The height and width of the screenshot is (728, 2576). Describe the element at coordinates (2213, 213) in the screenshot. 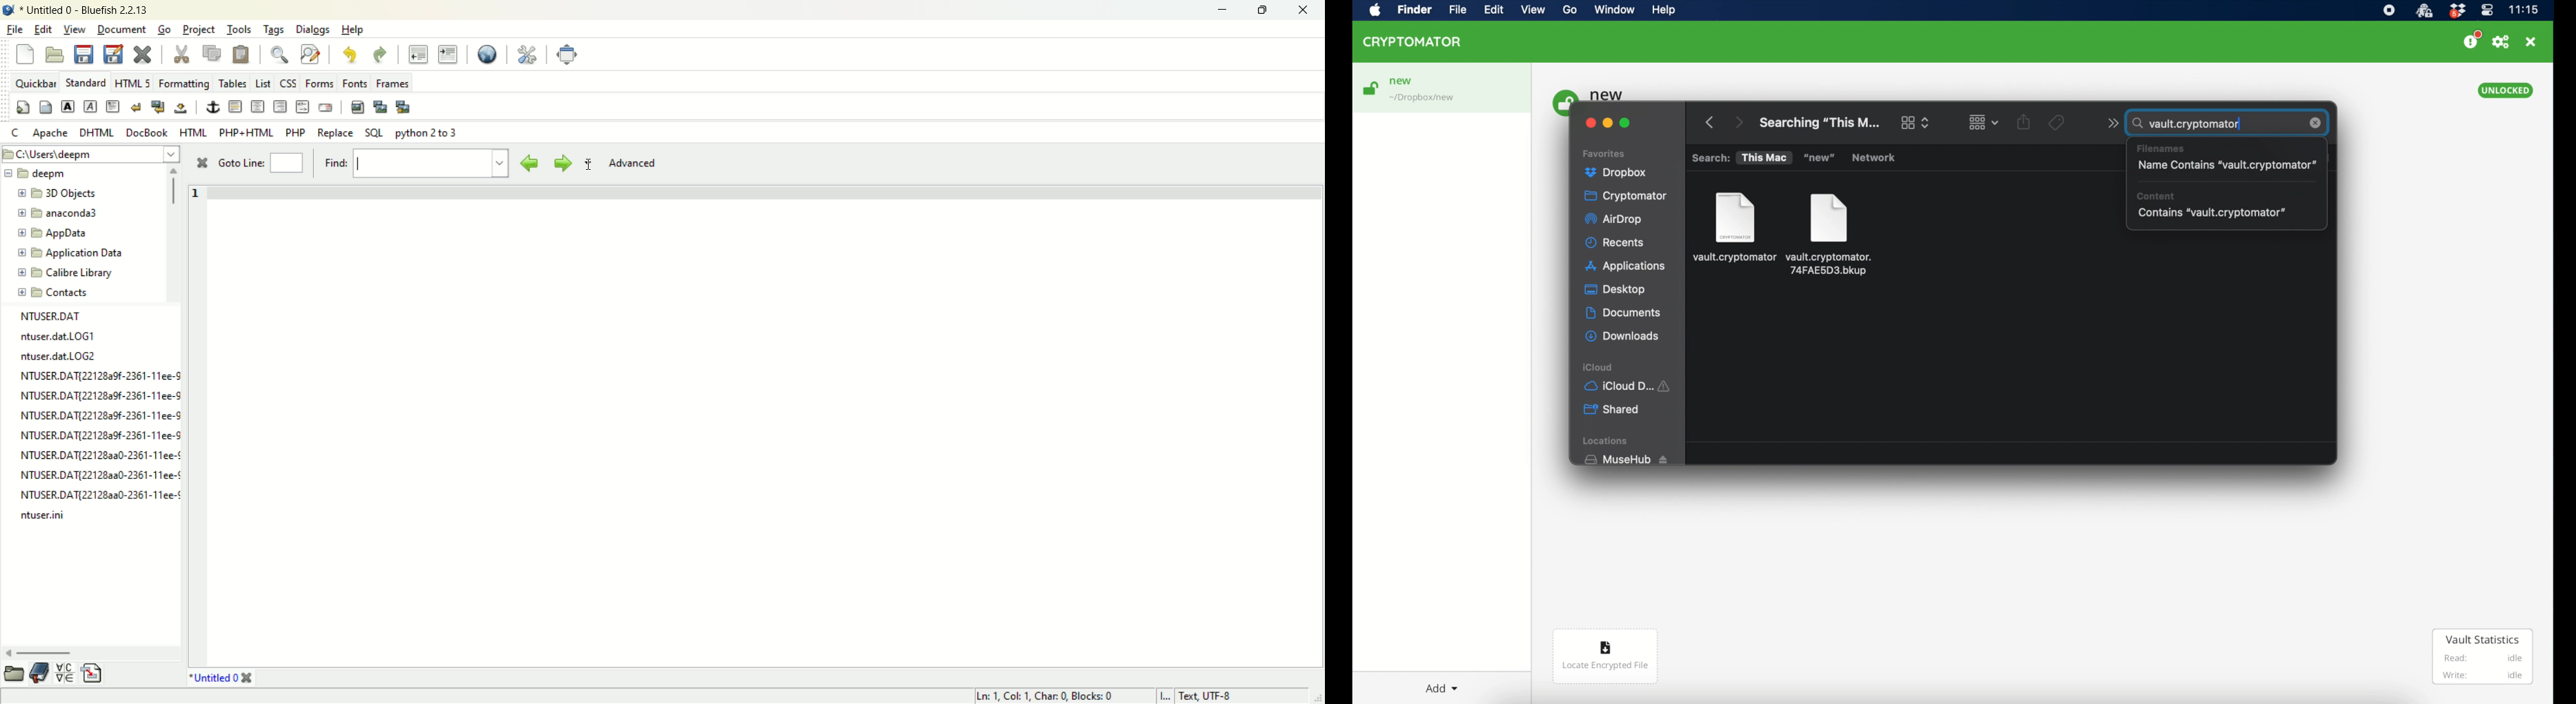

I see `contains "vault.cryptomator"` at that location.